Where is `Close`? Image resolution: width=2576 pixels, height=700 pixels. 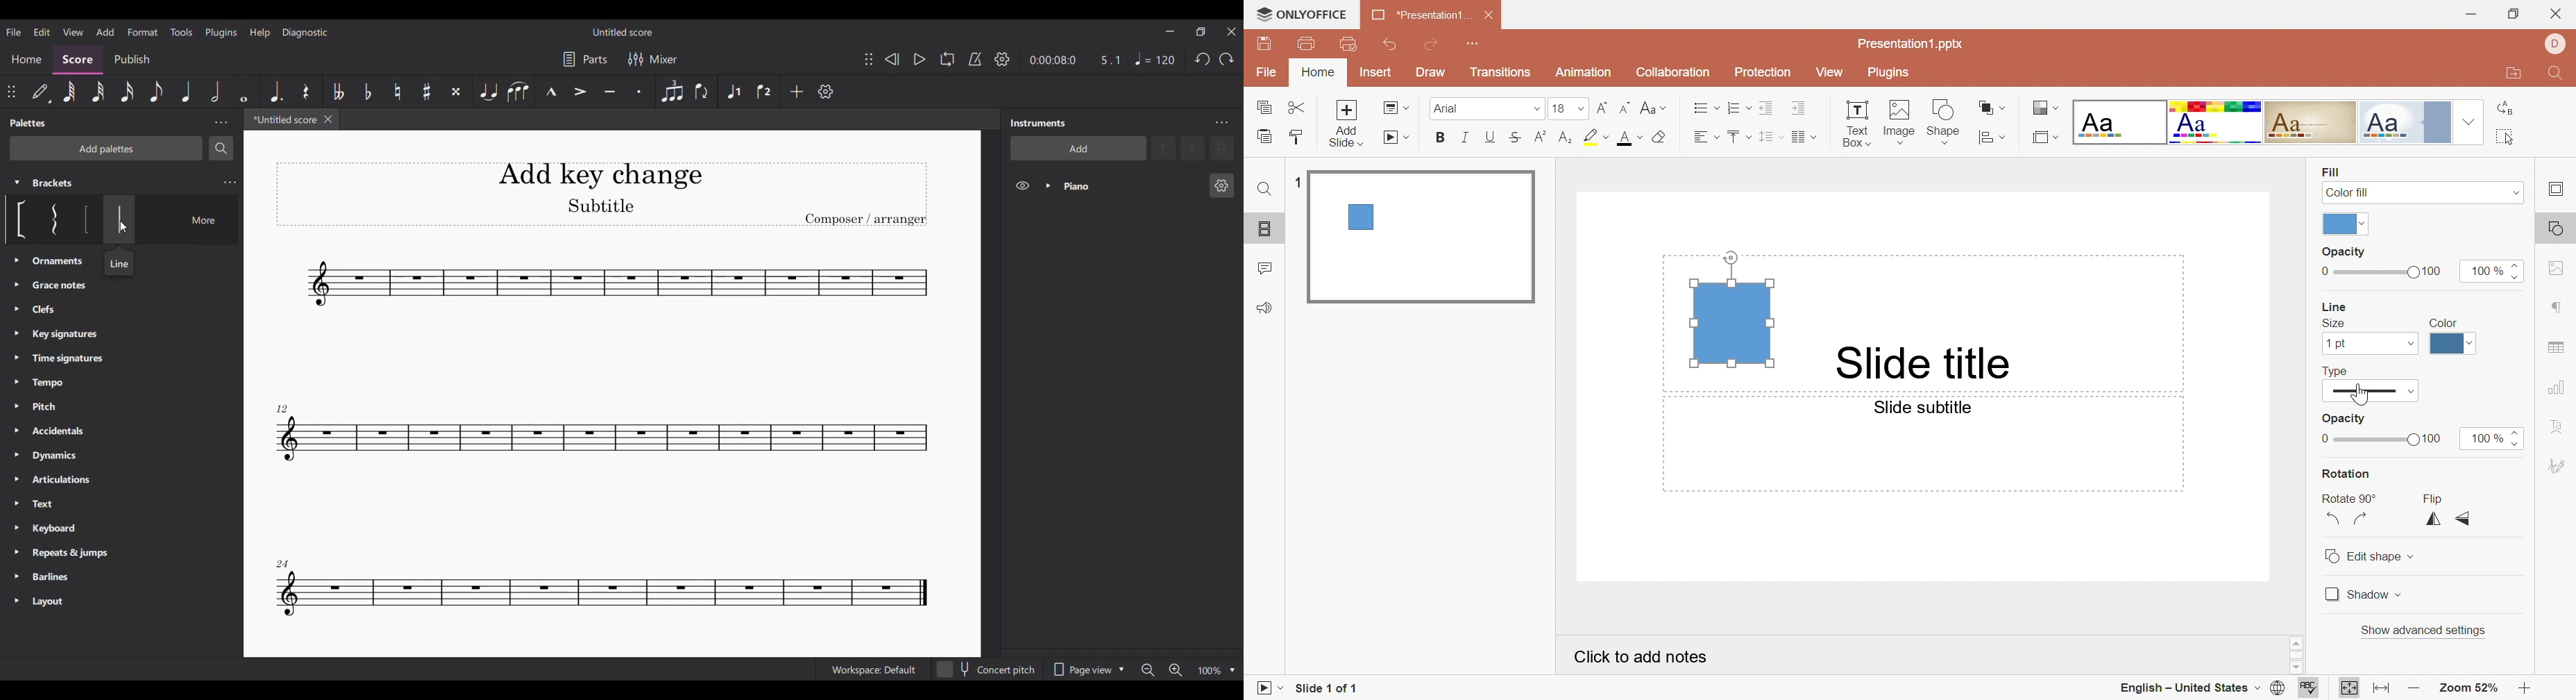
Close is located at coordinates (1486, 17).